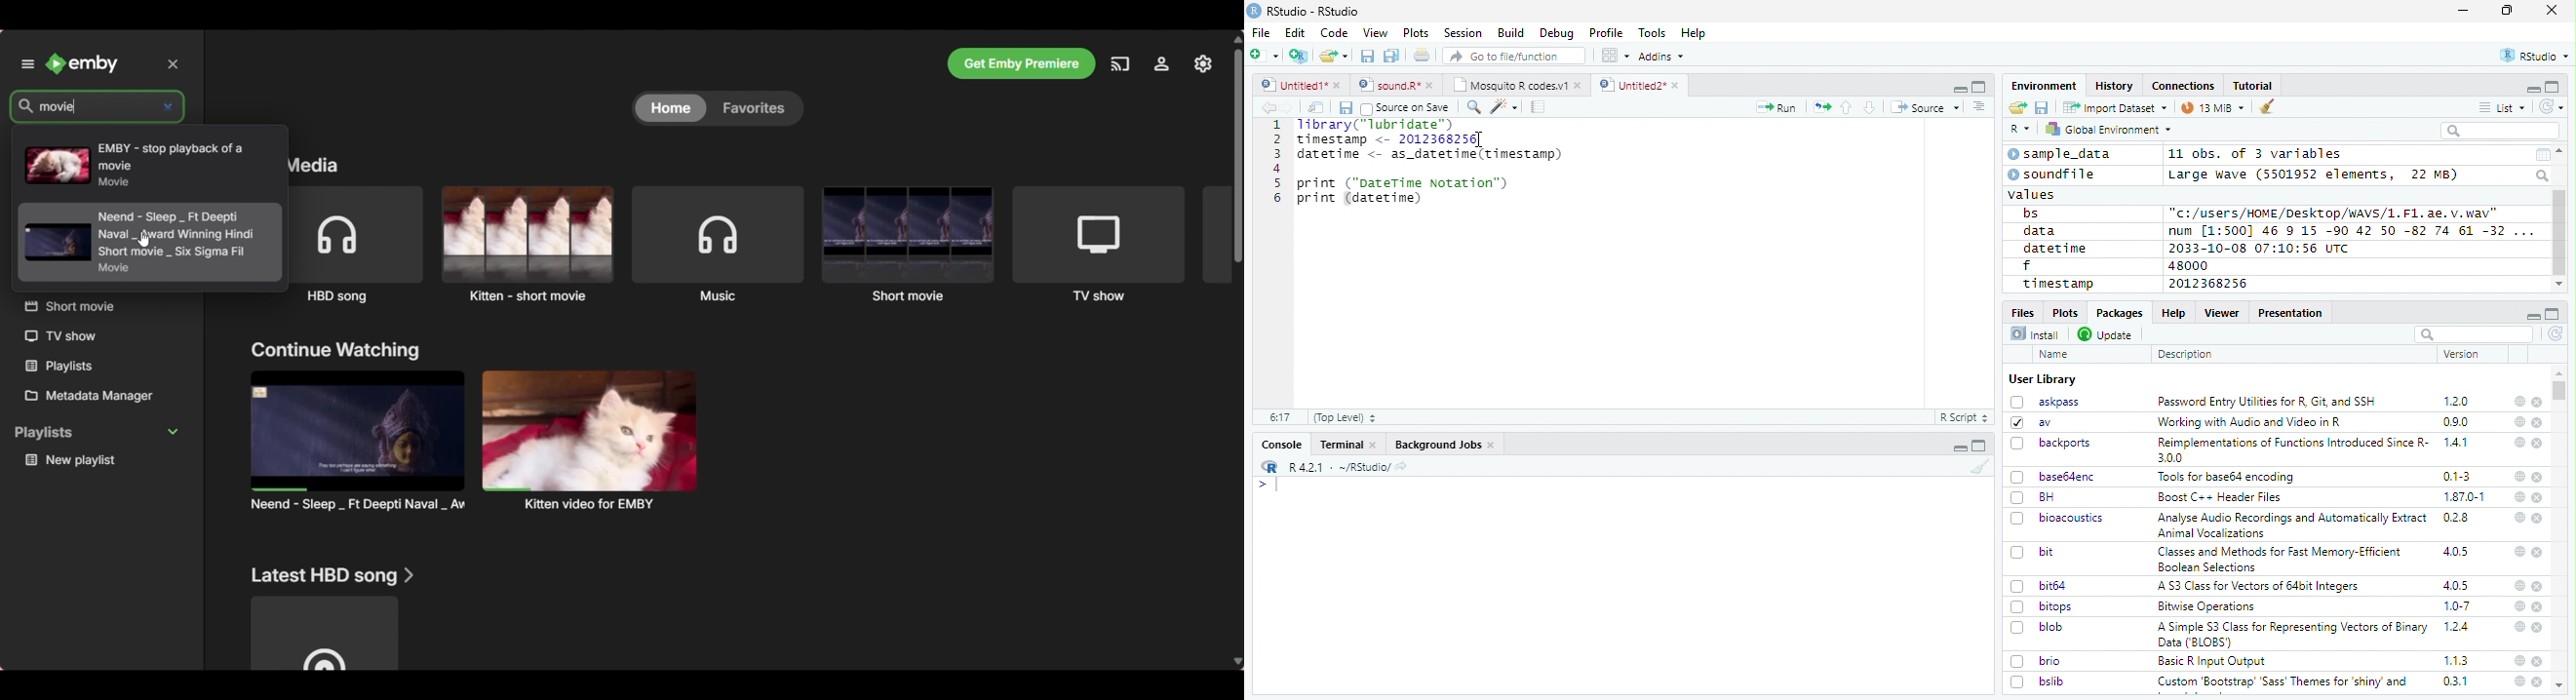  I want to click on 0.2.8, so click(2457, 517).